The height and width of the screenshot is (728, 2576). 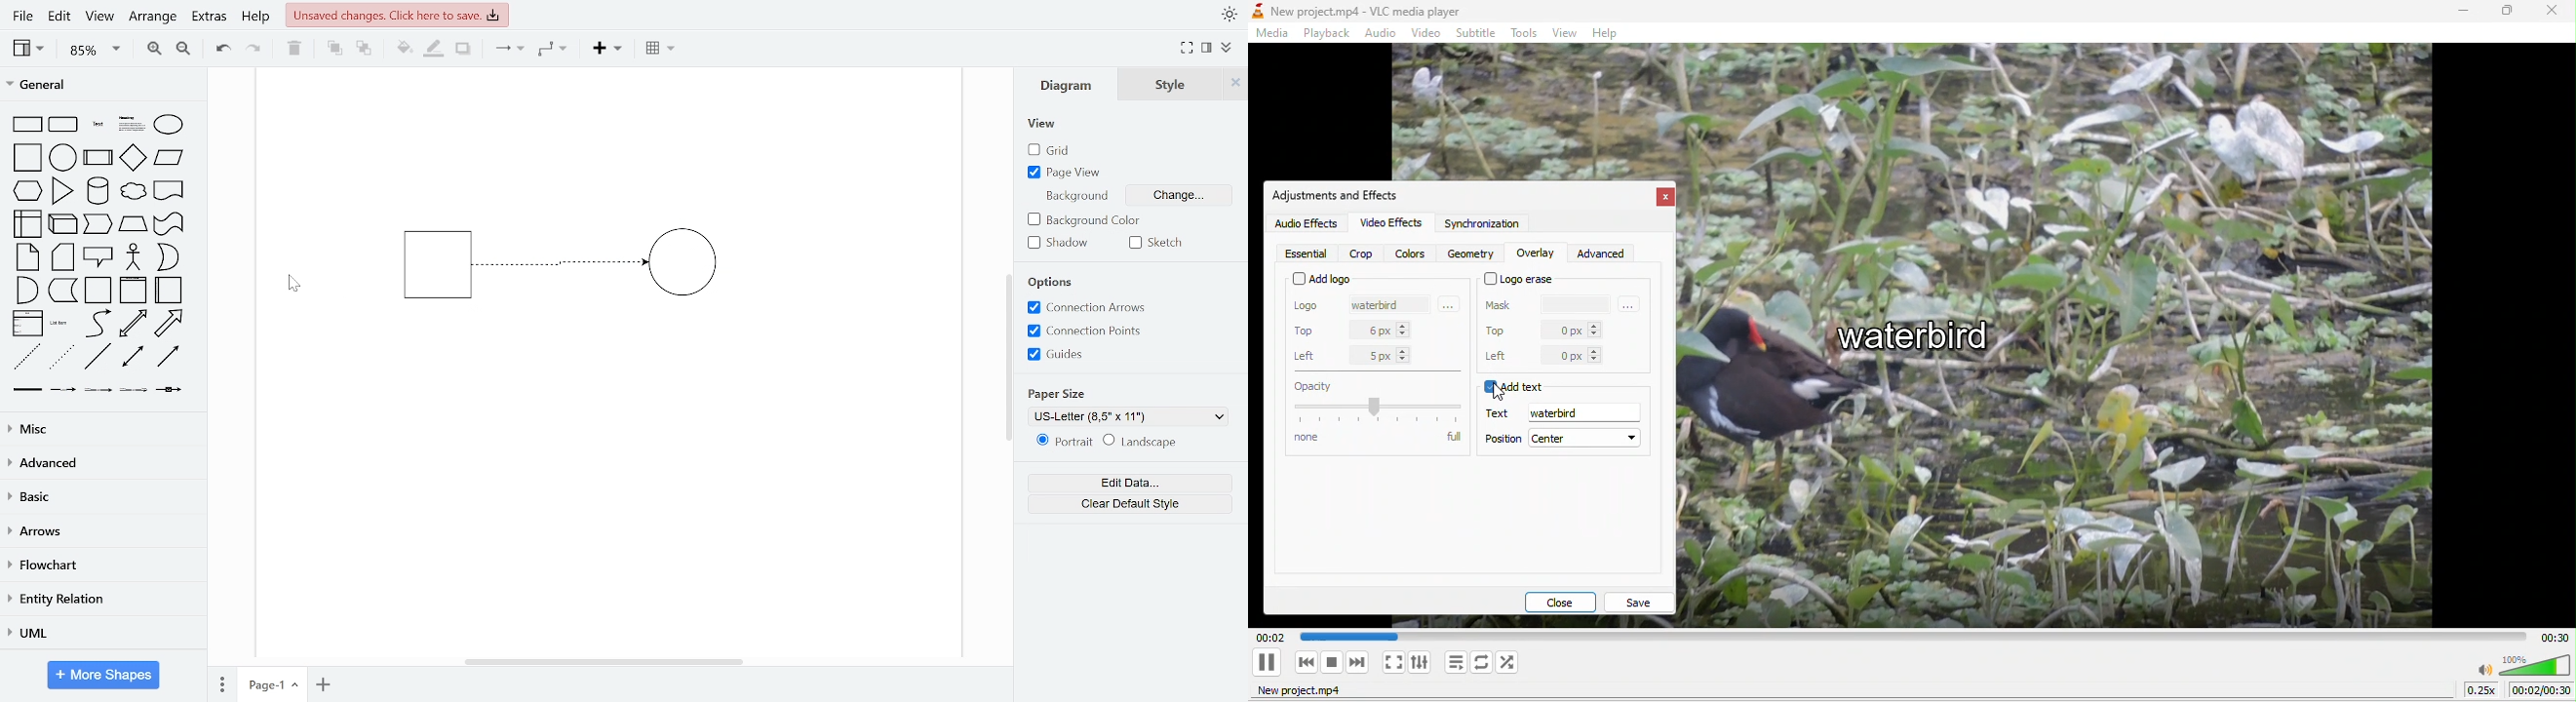 What do you see at coordinates (1140, 483) in the screenshot?
I see `edit data ` at bounding box center [1140, 483].